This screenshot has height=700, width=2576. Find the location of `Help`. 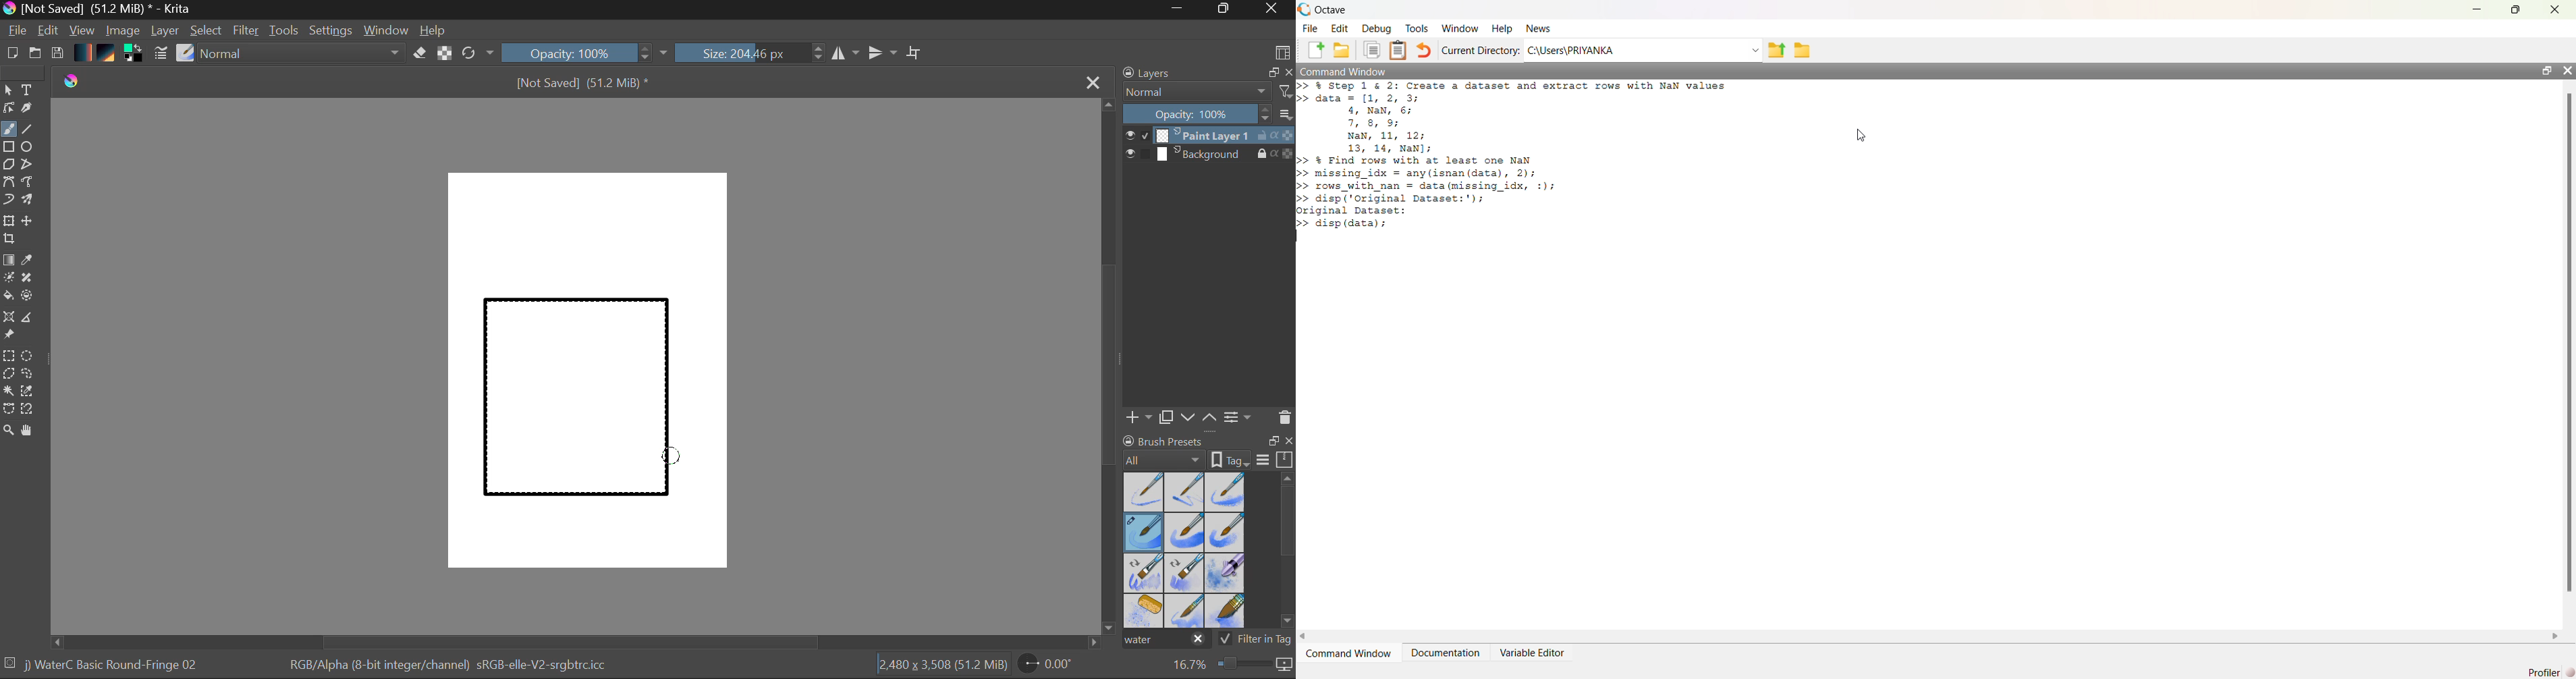

Help is located at coordinates (433, 30).